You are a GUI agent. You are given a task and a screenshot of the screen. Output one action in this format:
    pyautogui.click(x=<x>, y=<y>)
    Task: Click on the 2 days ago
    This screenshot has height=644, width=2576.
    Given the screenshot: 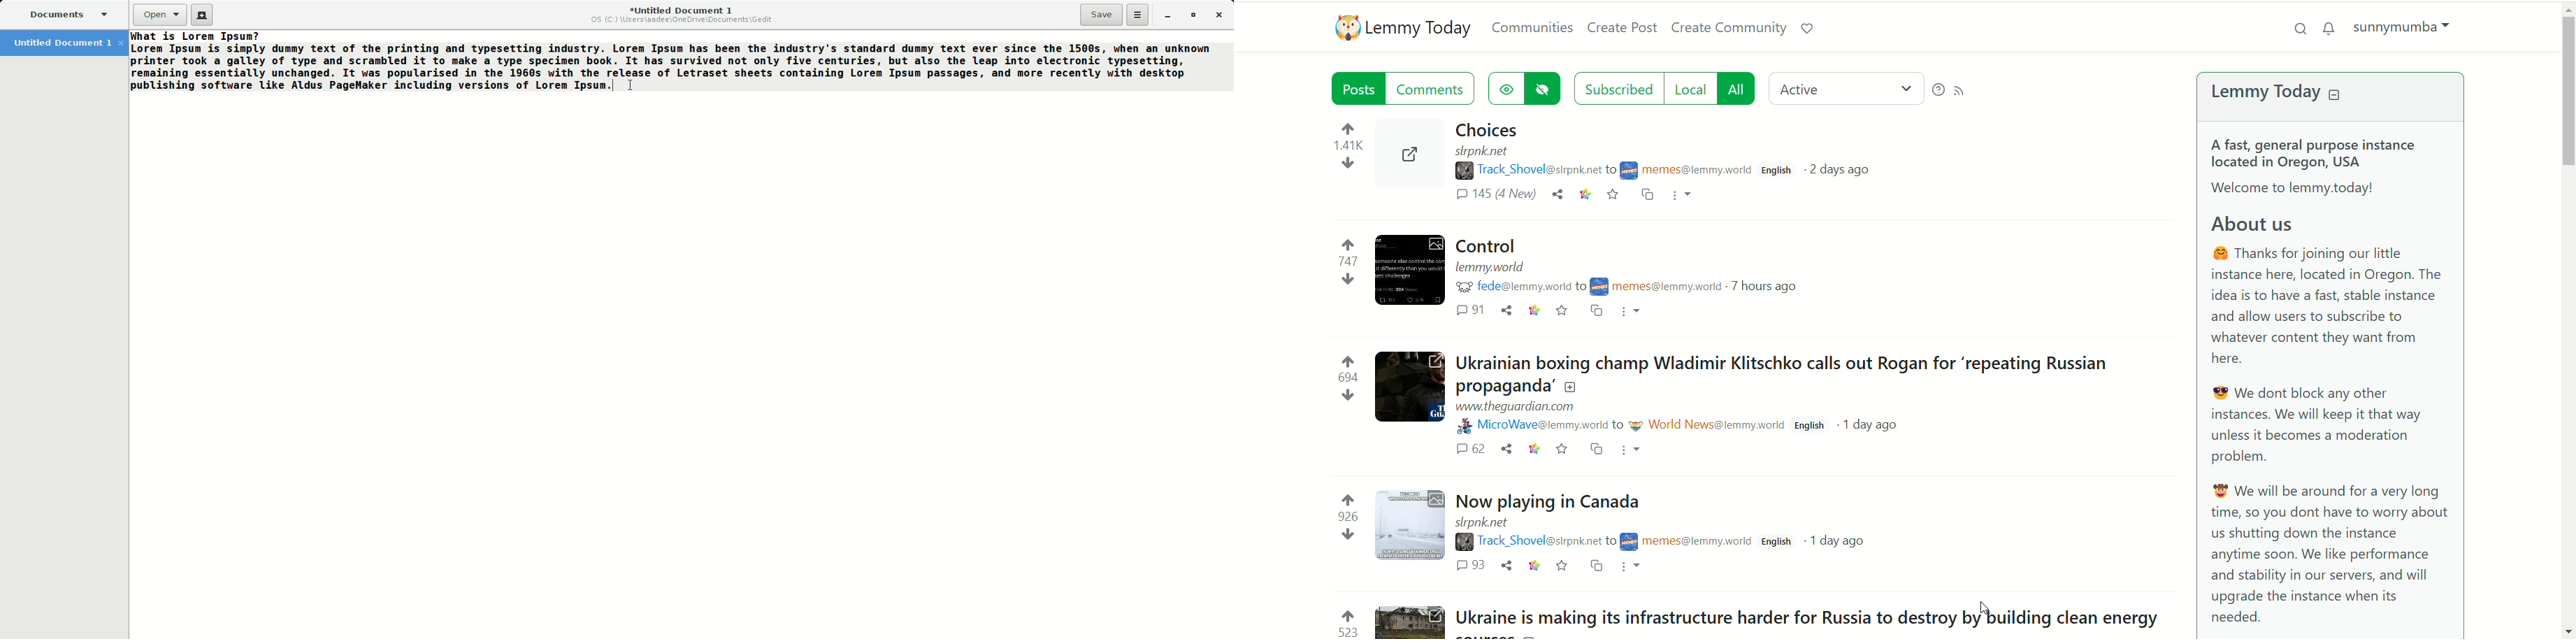 What is the action you would take?
    pyautogui.click(x=1839, y=168)
    